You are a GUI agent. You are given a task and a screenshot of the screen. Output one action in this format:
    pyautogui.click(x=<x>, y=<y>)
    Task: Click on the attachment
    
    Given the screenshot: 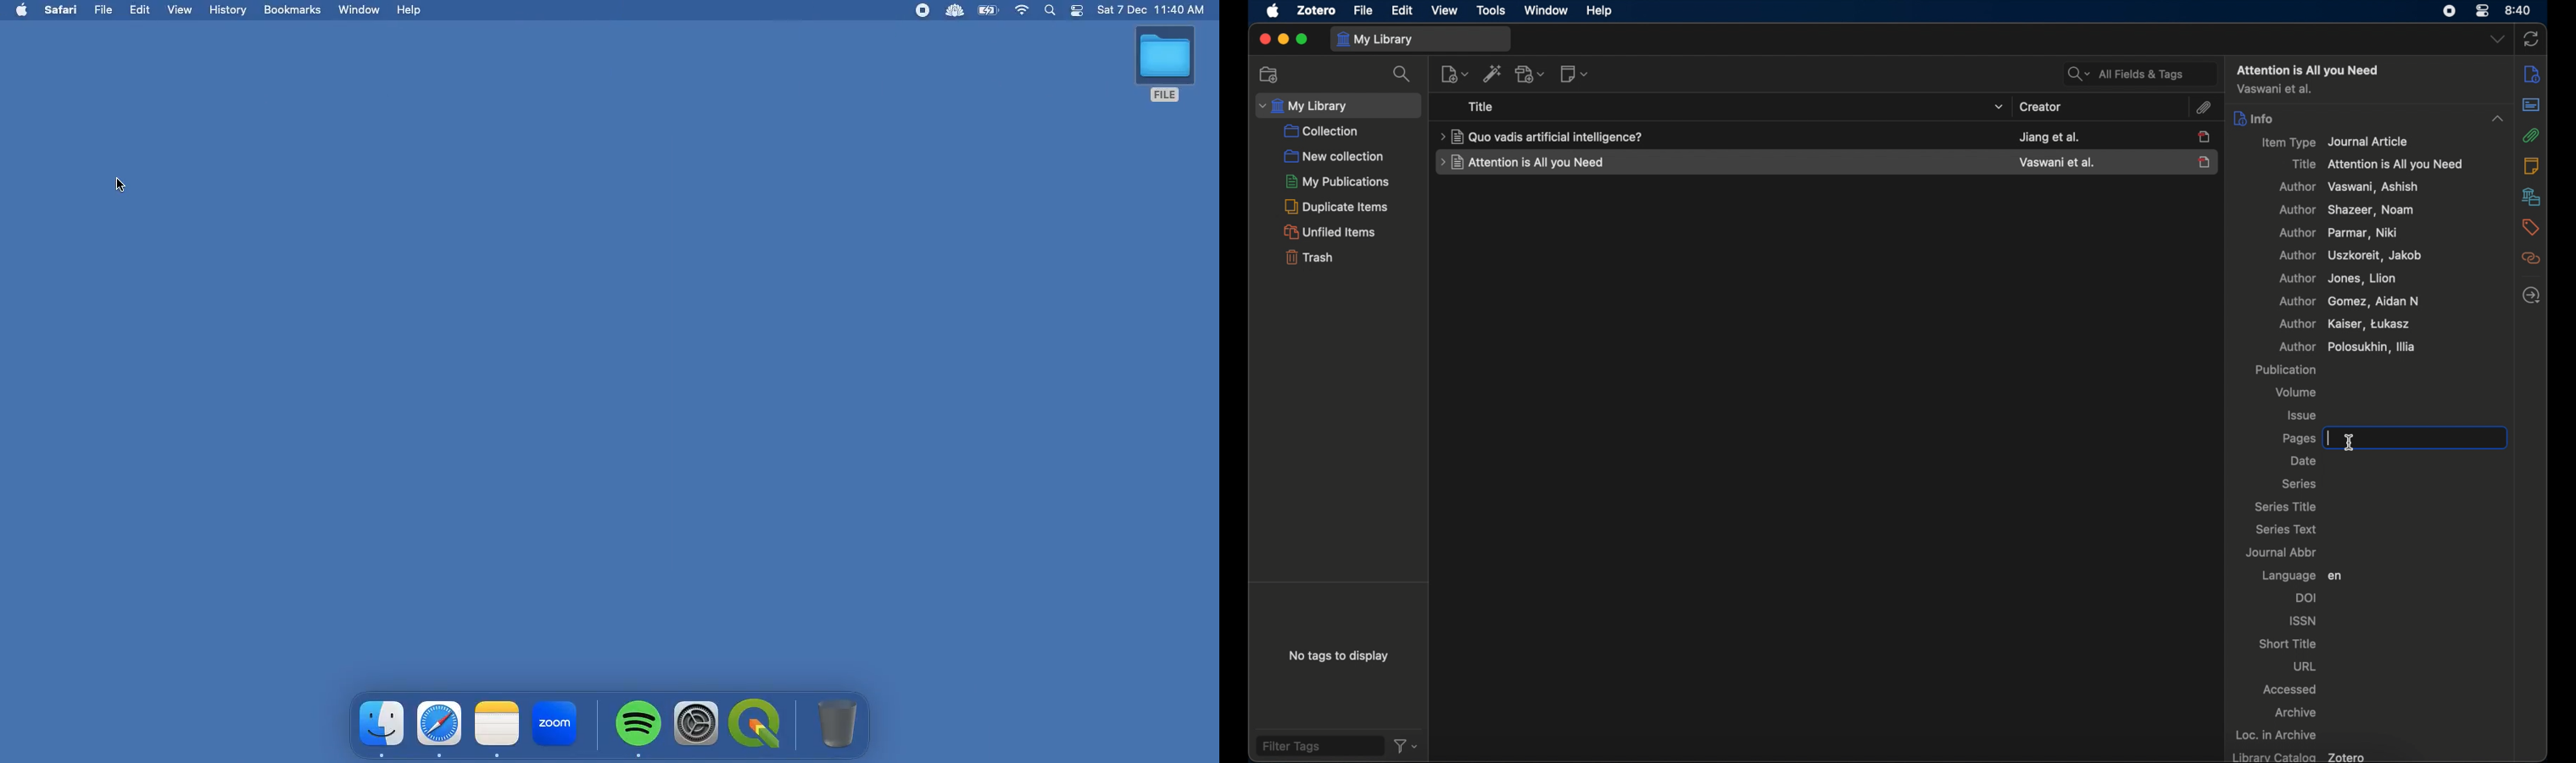 What is the action you would take?
    pyautogui.click(x=2206, y=108)
    